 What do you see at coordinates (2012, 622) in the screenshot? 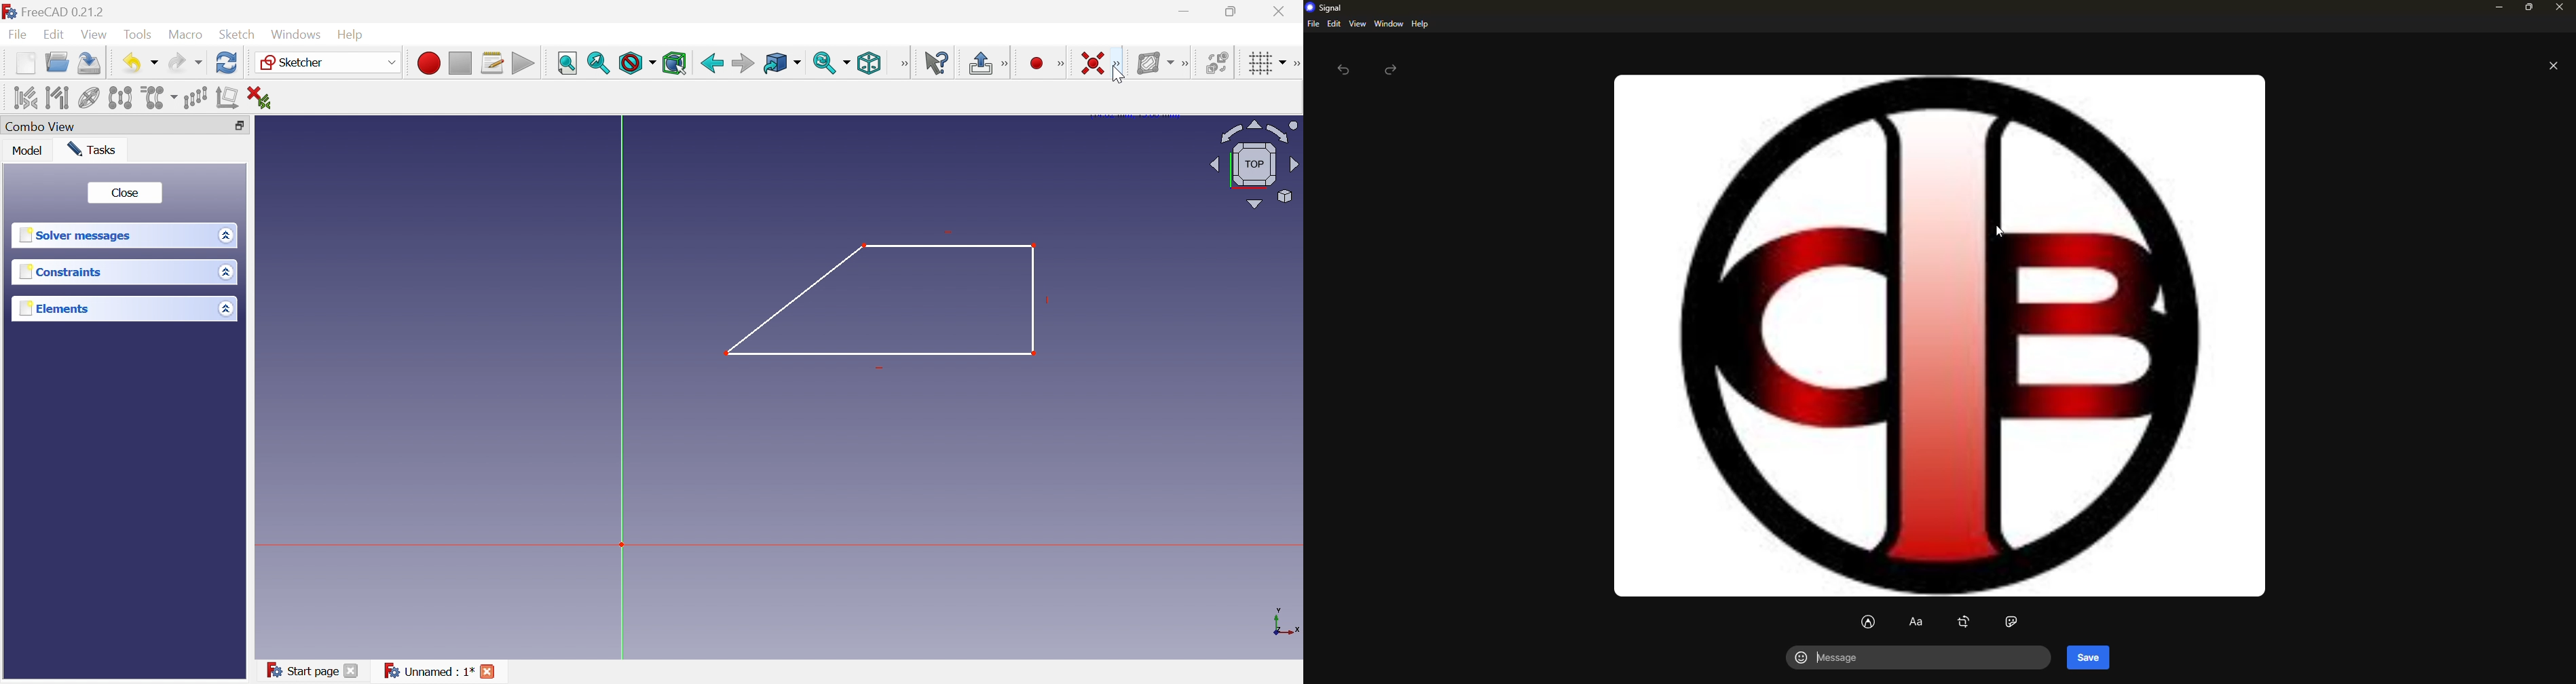
I see `aspect ratio` at bounding box center [2012, 622].